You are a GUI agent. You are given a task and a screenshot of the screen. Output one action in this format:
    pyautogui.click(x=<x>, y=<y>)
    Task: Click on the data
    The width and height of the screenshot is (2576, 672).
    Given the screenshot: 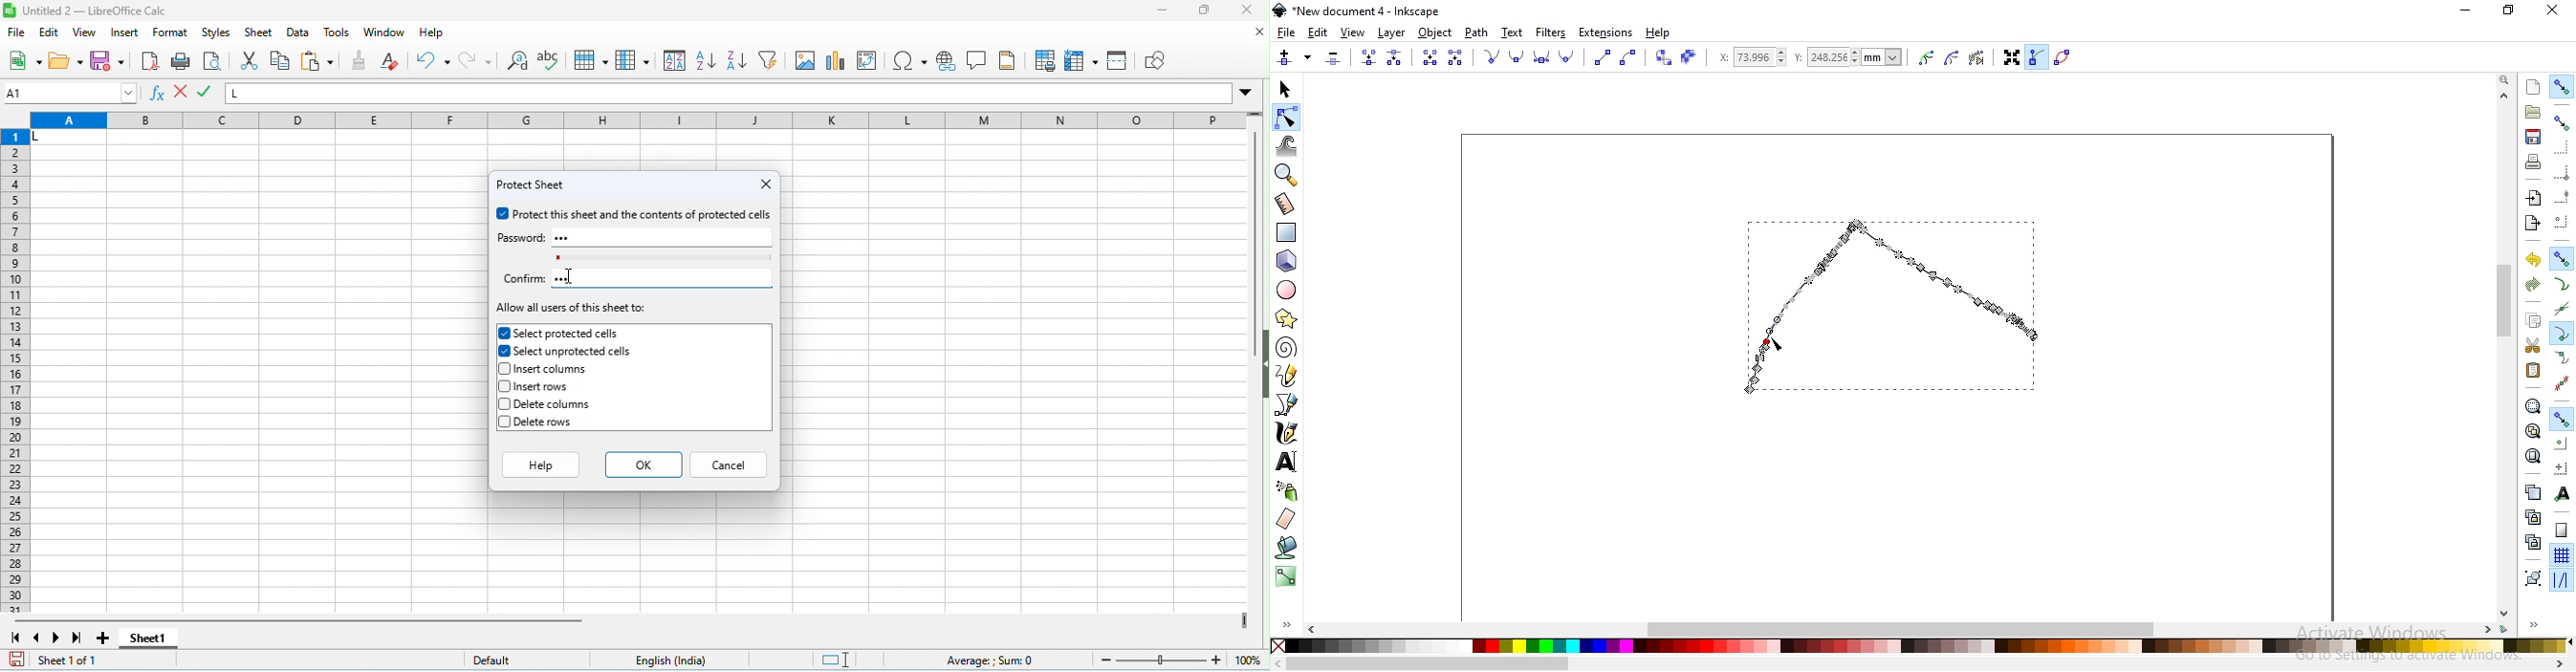 What is the action you would take?
    pyautogui.click(x=300, y=33)
    